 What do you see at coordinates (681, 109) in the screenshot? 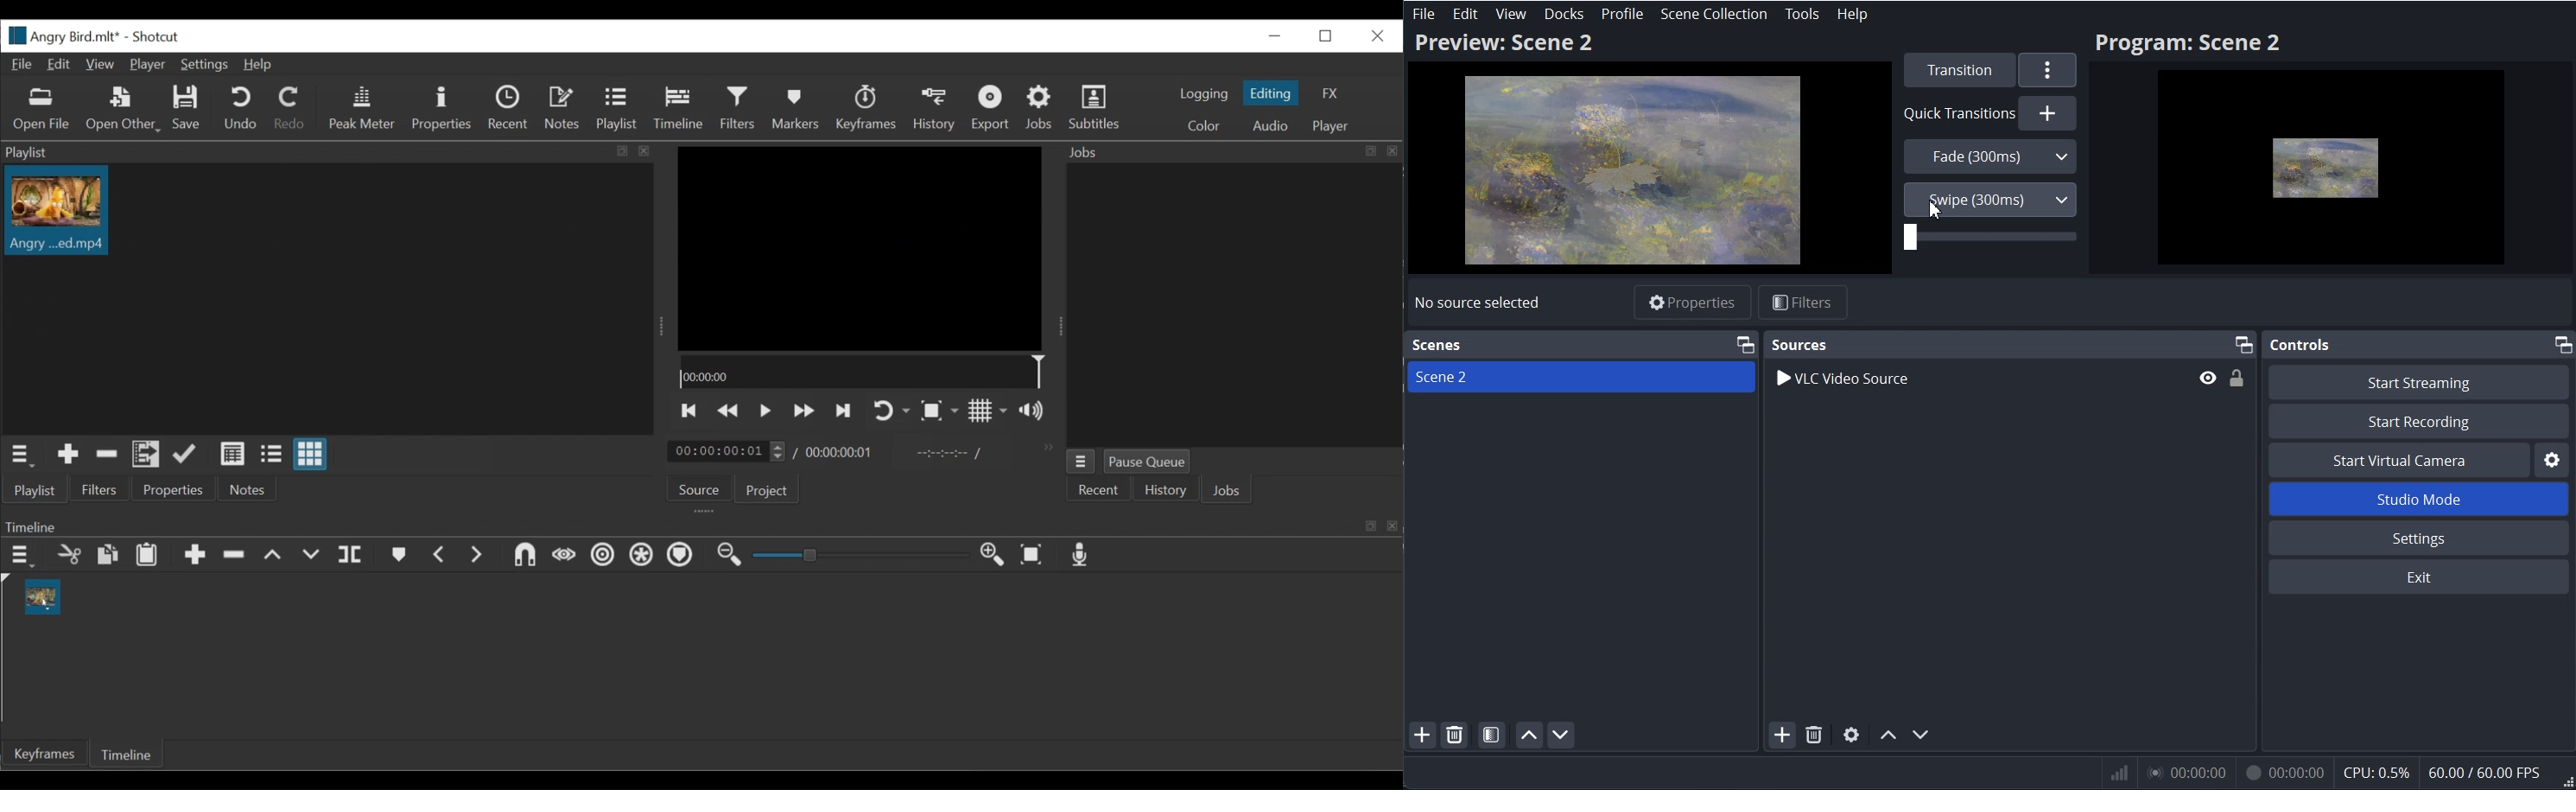
I see `Timeline` at bounding box center [681, 109].